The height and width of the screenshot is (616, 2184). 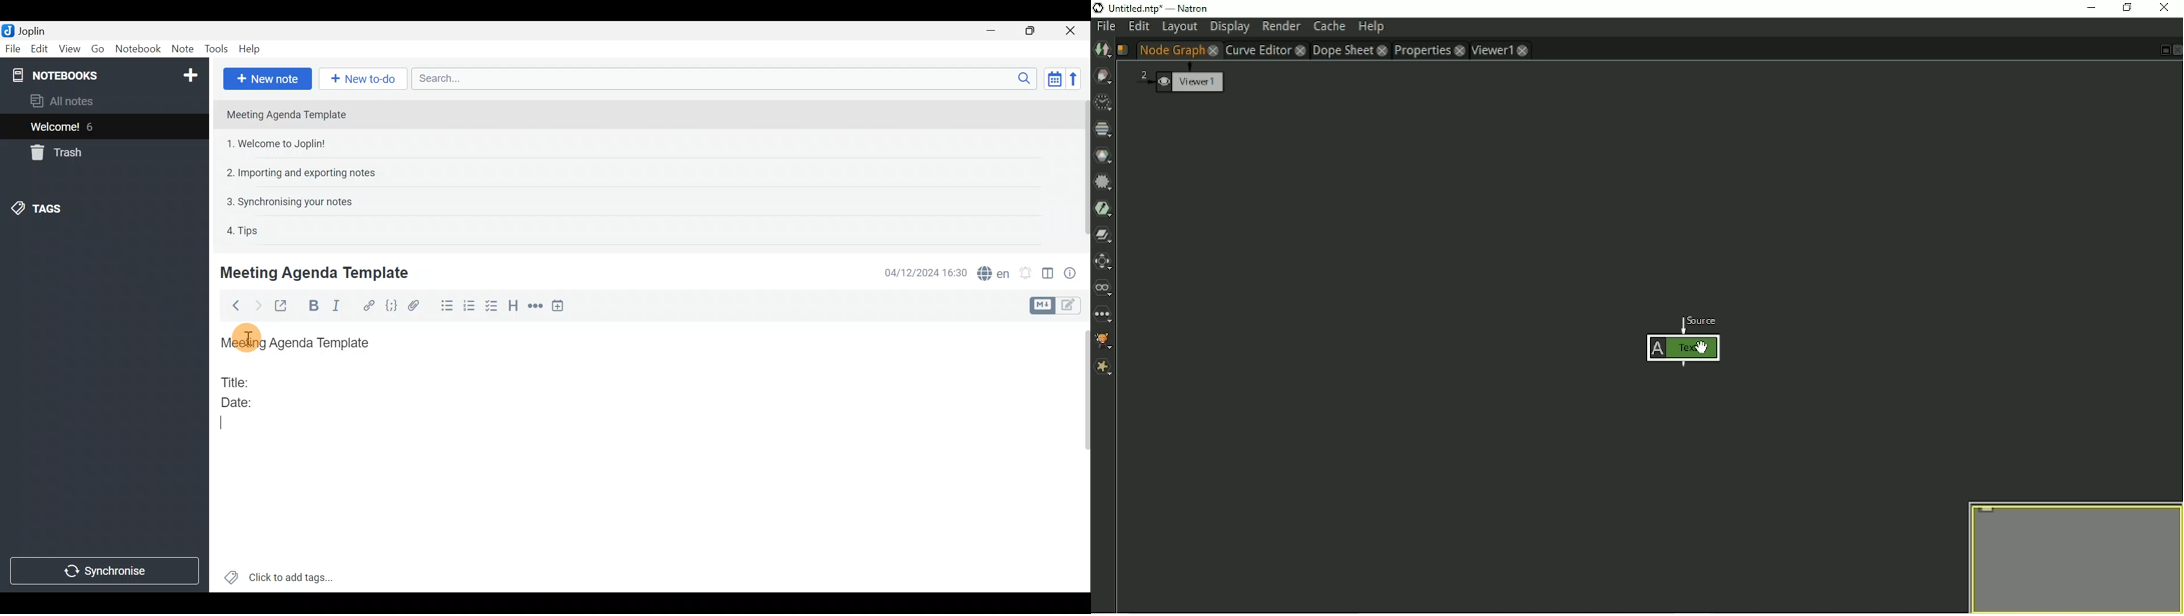 What do you see at coordinates (470, 308) in the screenshot?
I see `Numbered list` at bounding box center [470, 308].